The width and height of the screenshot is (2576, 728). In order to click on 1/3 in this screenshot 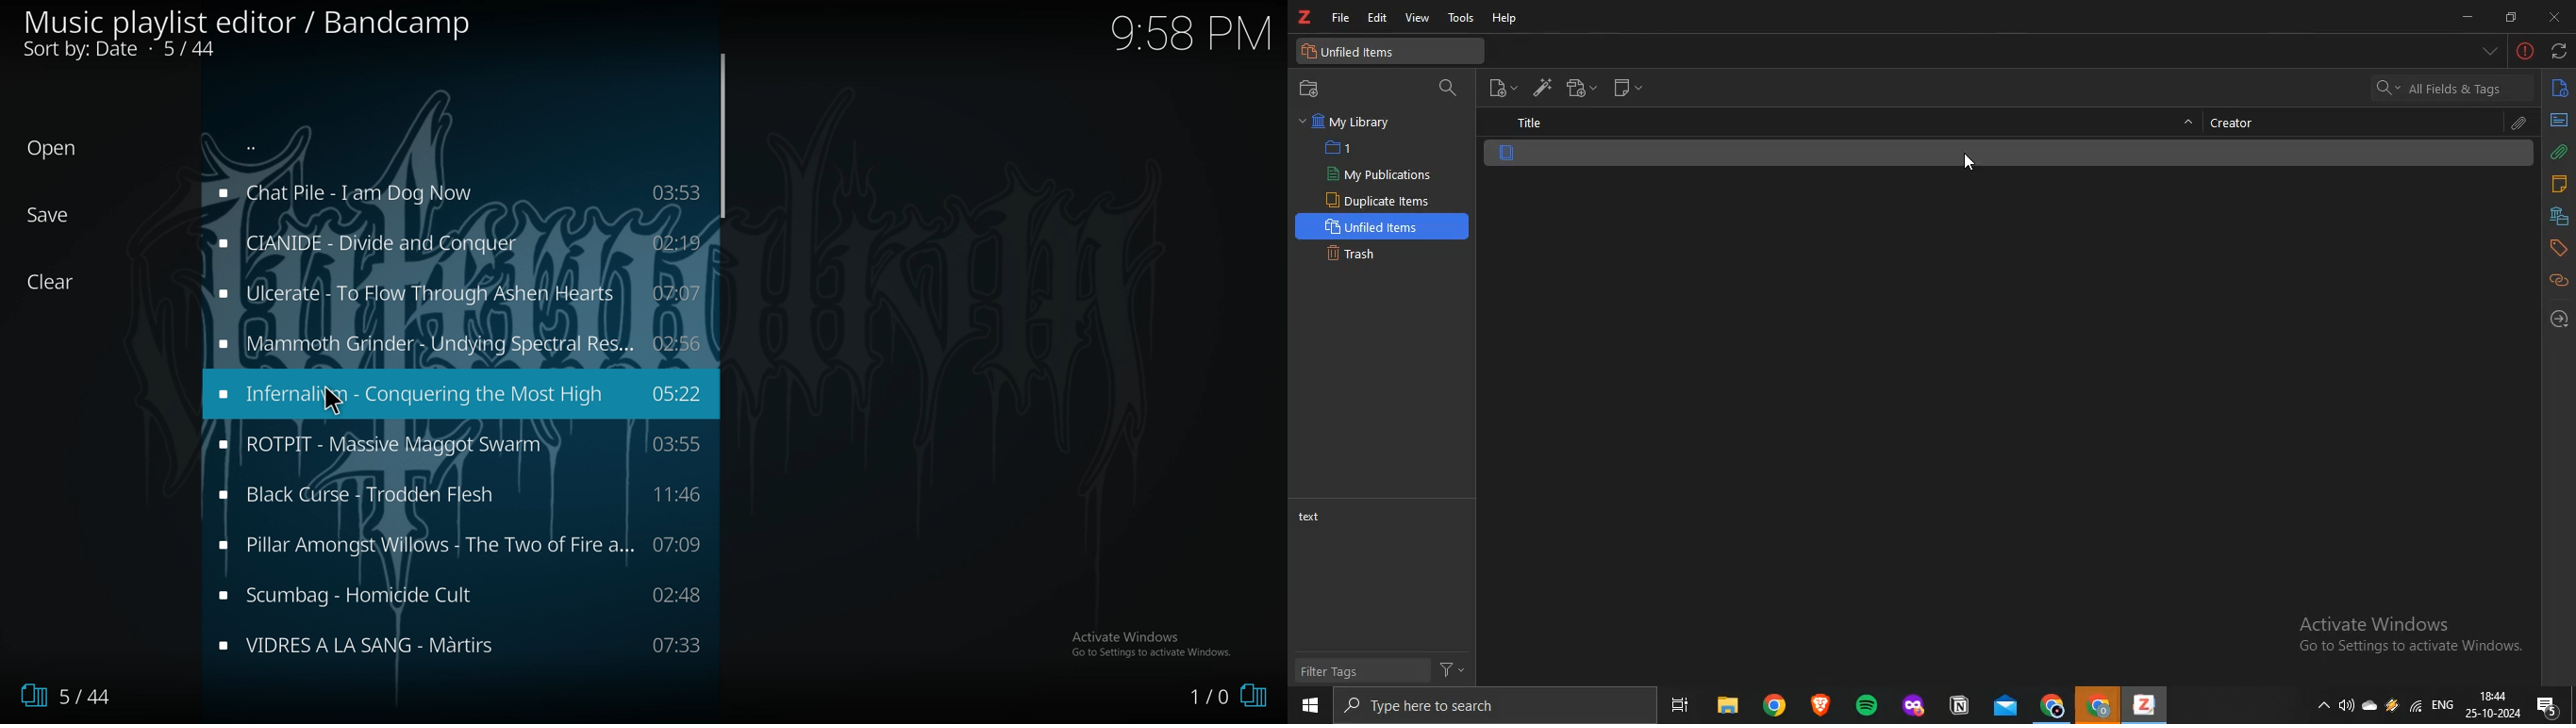, I will do `click(60, 696)`.